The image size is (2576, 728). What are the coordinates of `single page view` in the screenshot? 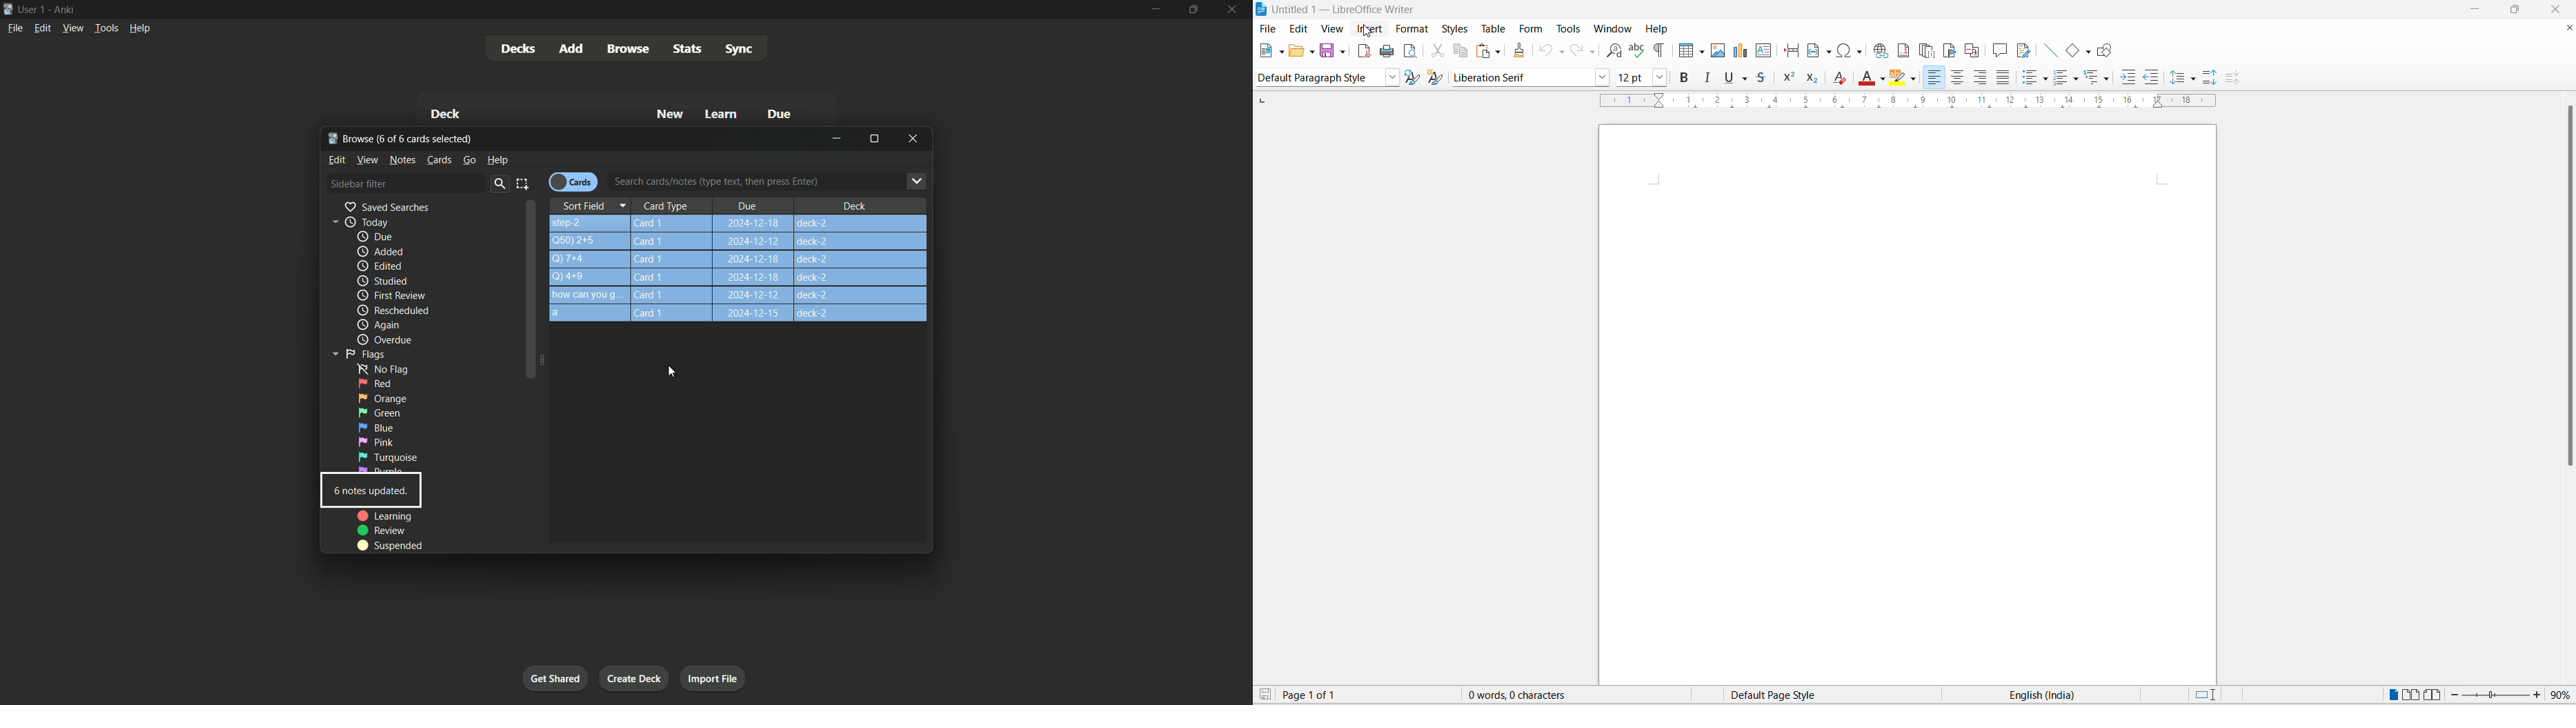 It's located at (2391, 695).